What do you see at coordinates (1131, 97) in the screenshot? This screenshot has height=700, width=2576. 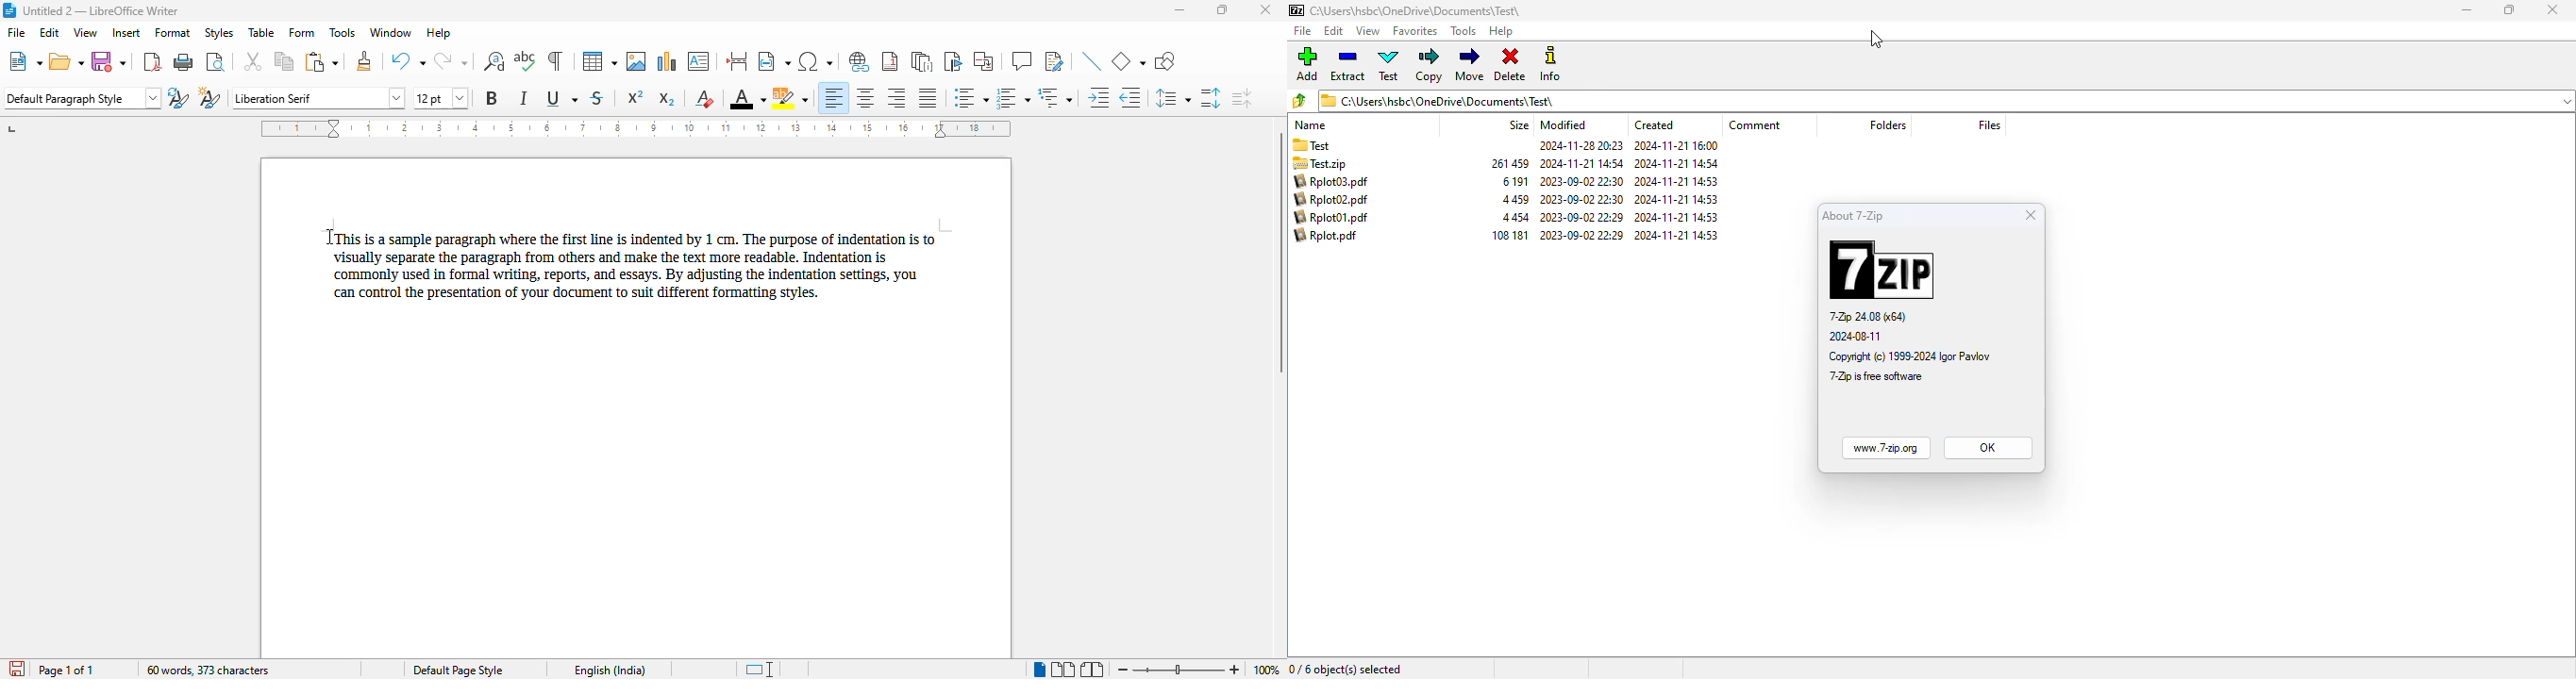 I see `decrease indent` at bounding box center [1131, 97].